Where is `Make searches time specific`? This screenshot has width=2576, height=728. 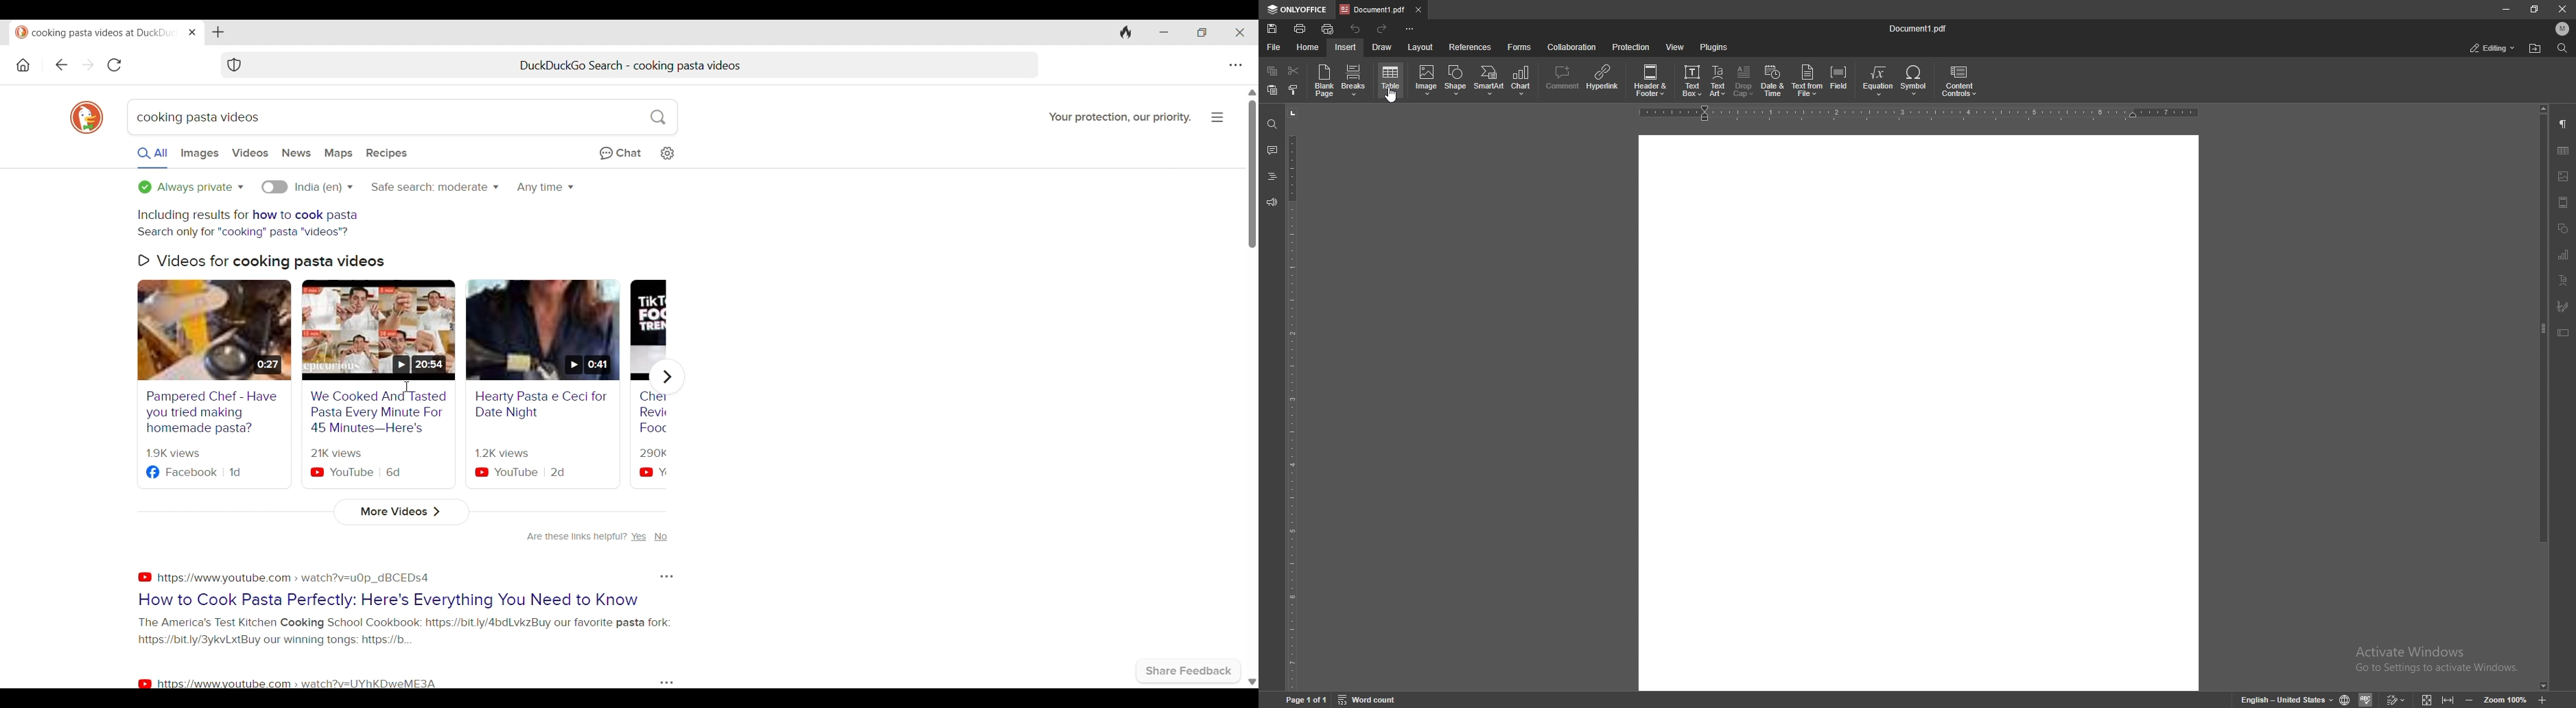 Make searches time specific is located at coordinates (546, 187).